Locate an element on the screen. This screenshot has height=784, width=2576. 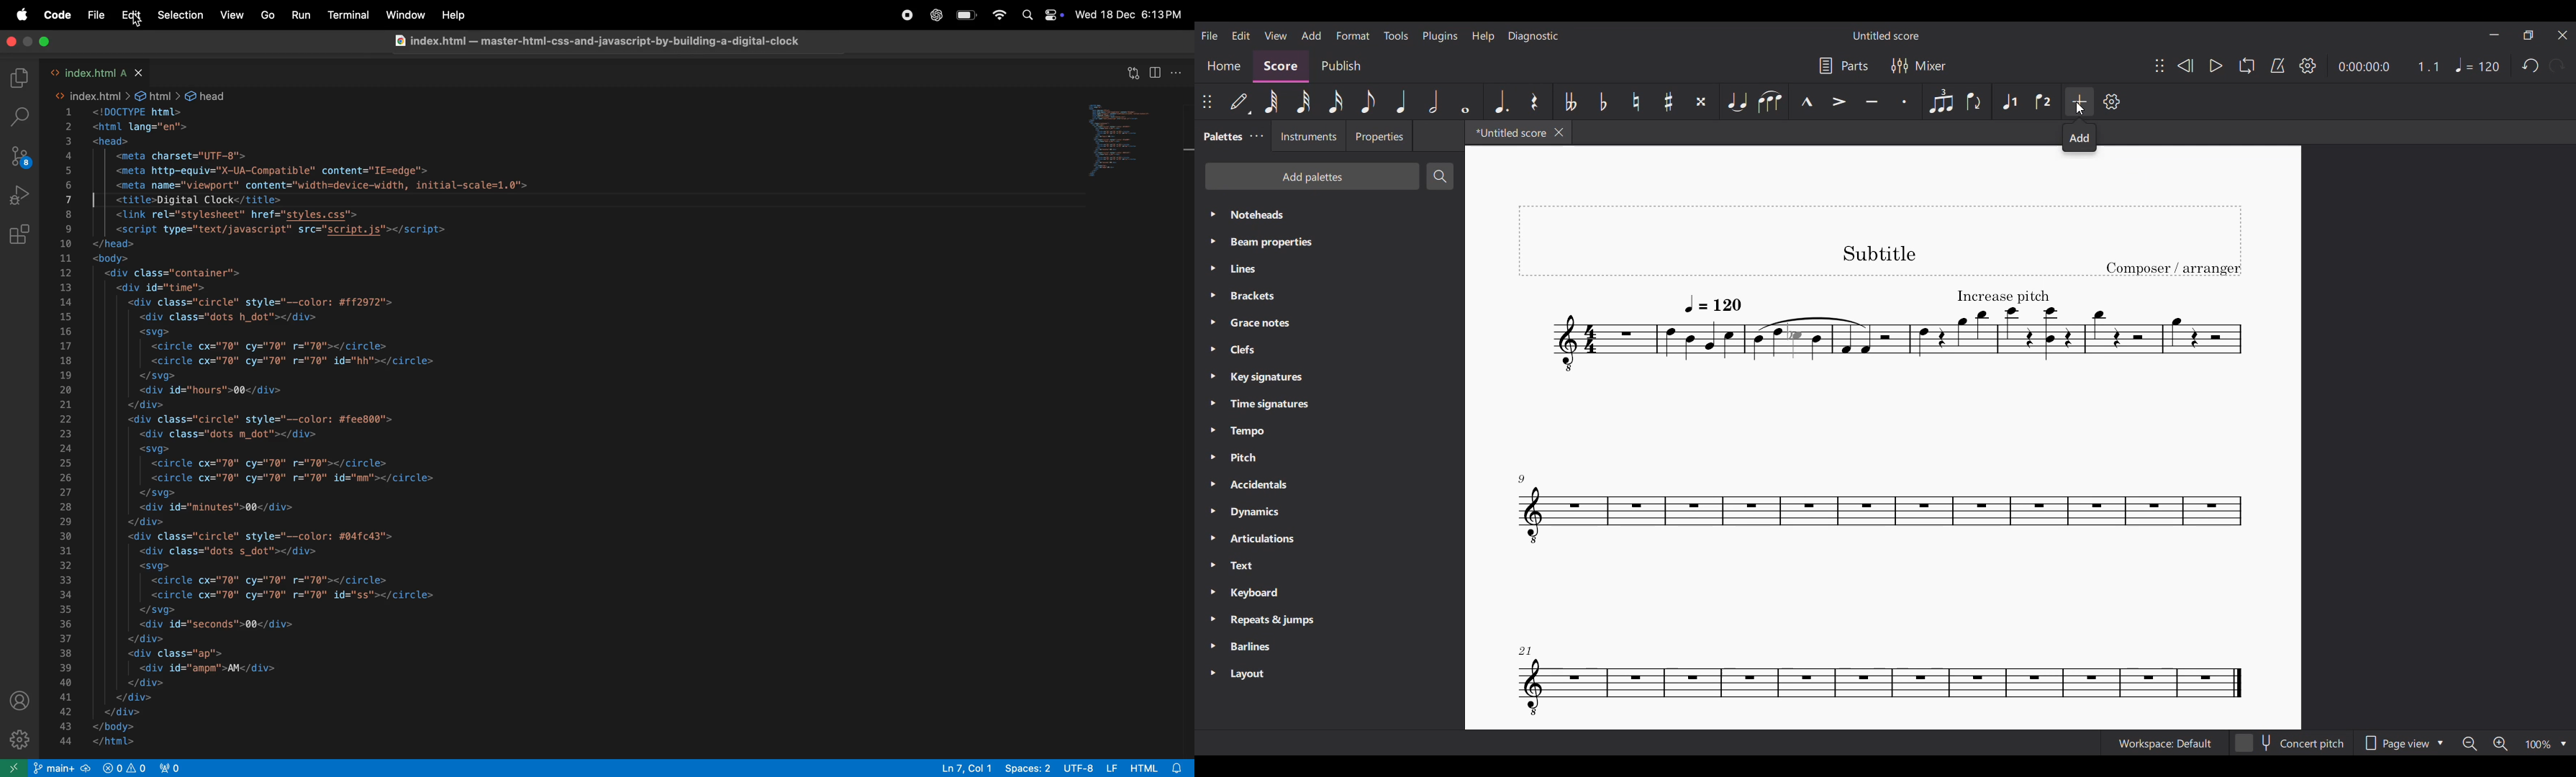
help is located at coordinates (453, 16).